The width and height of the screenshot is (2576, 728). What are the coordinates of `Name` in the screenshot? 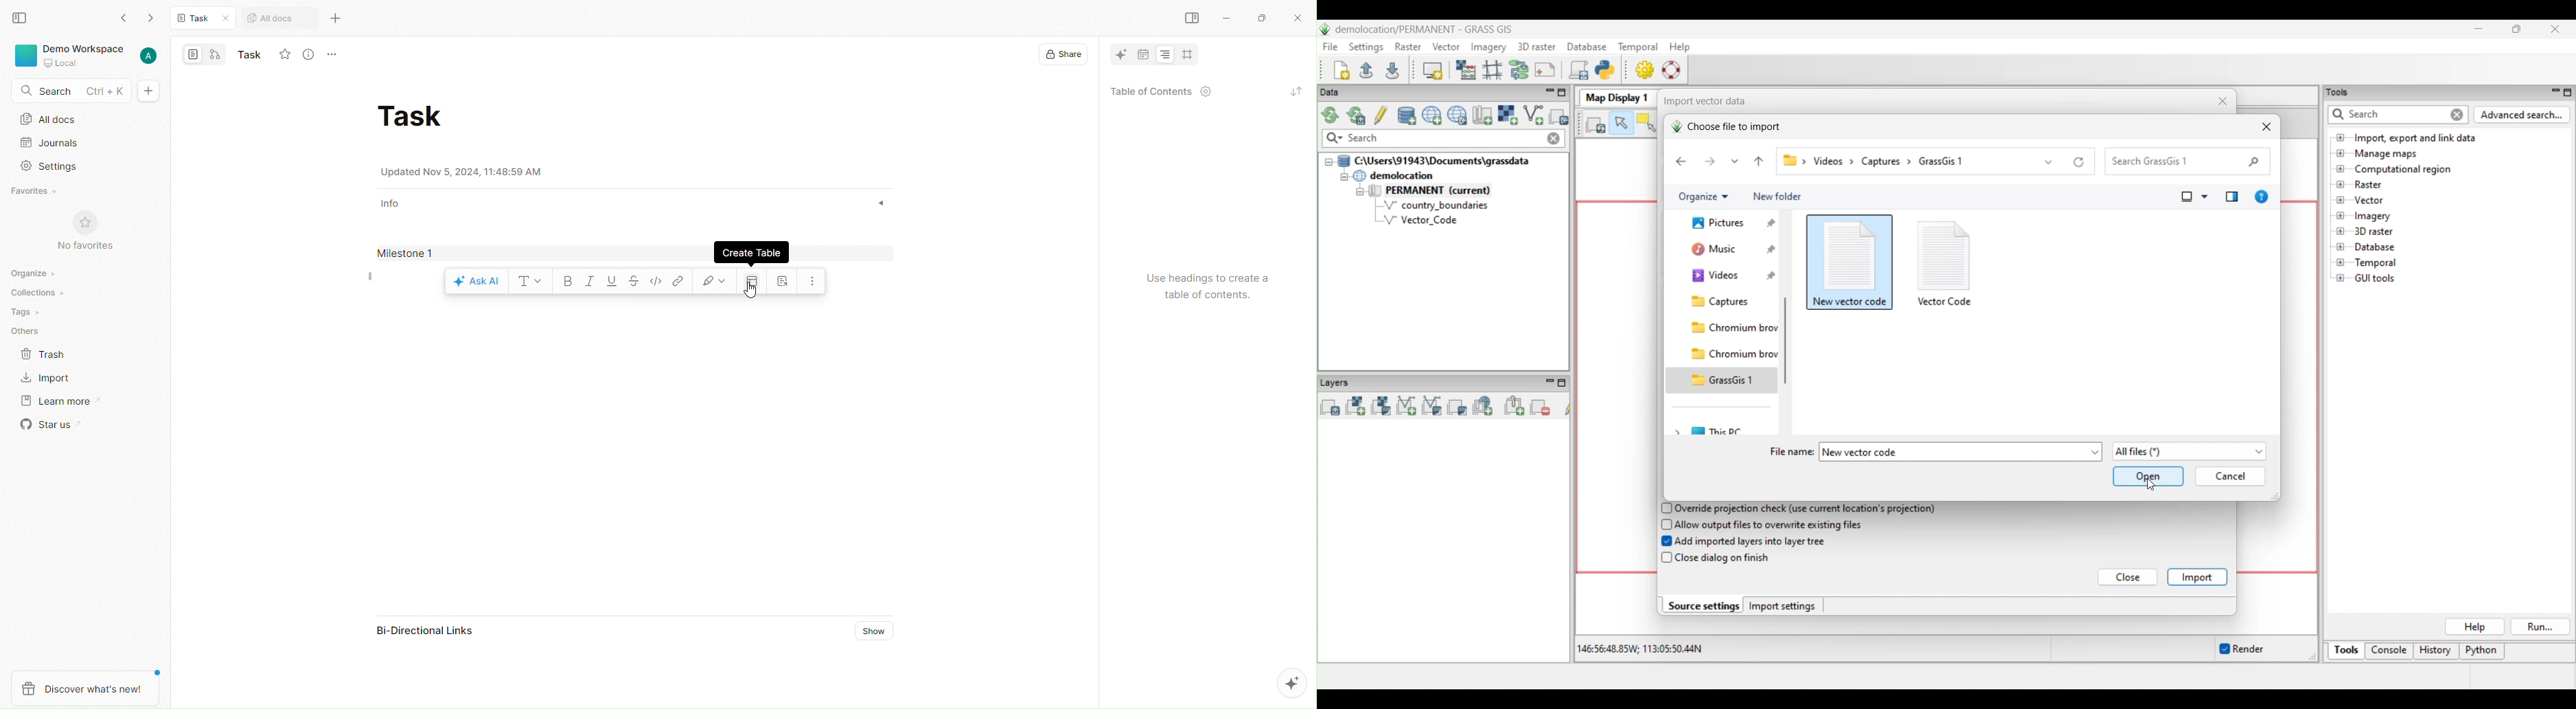 It's located at (251, 55).